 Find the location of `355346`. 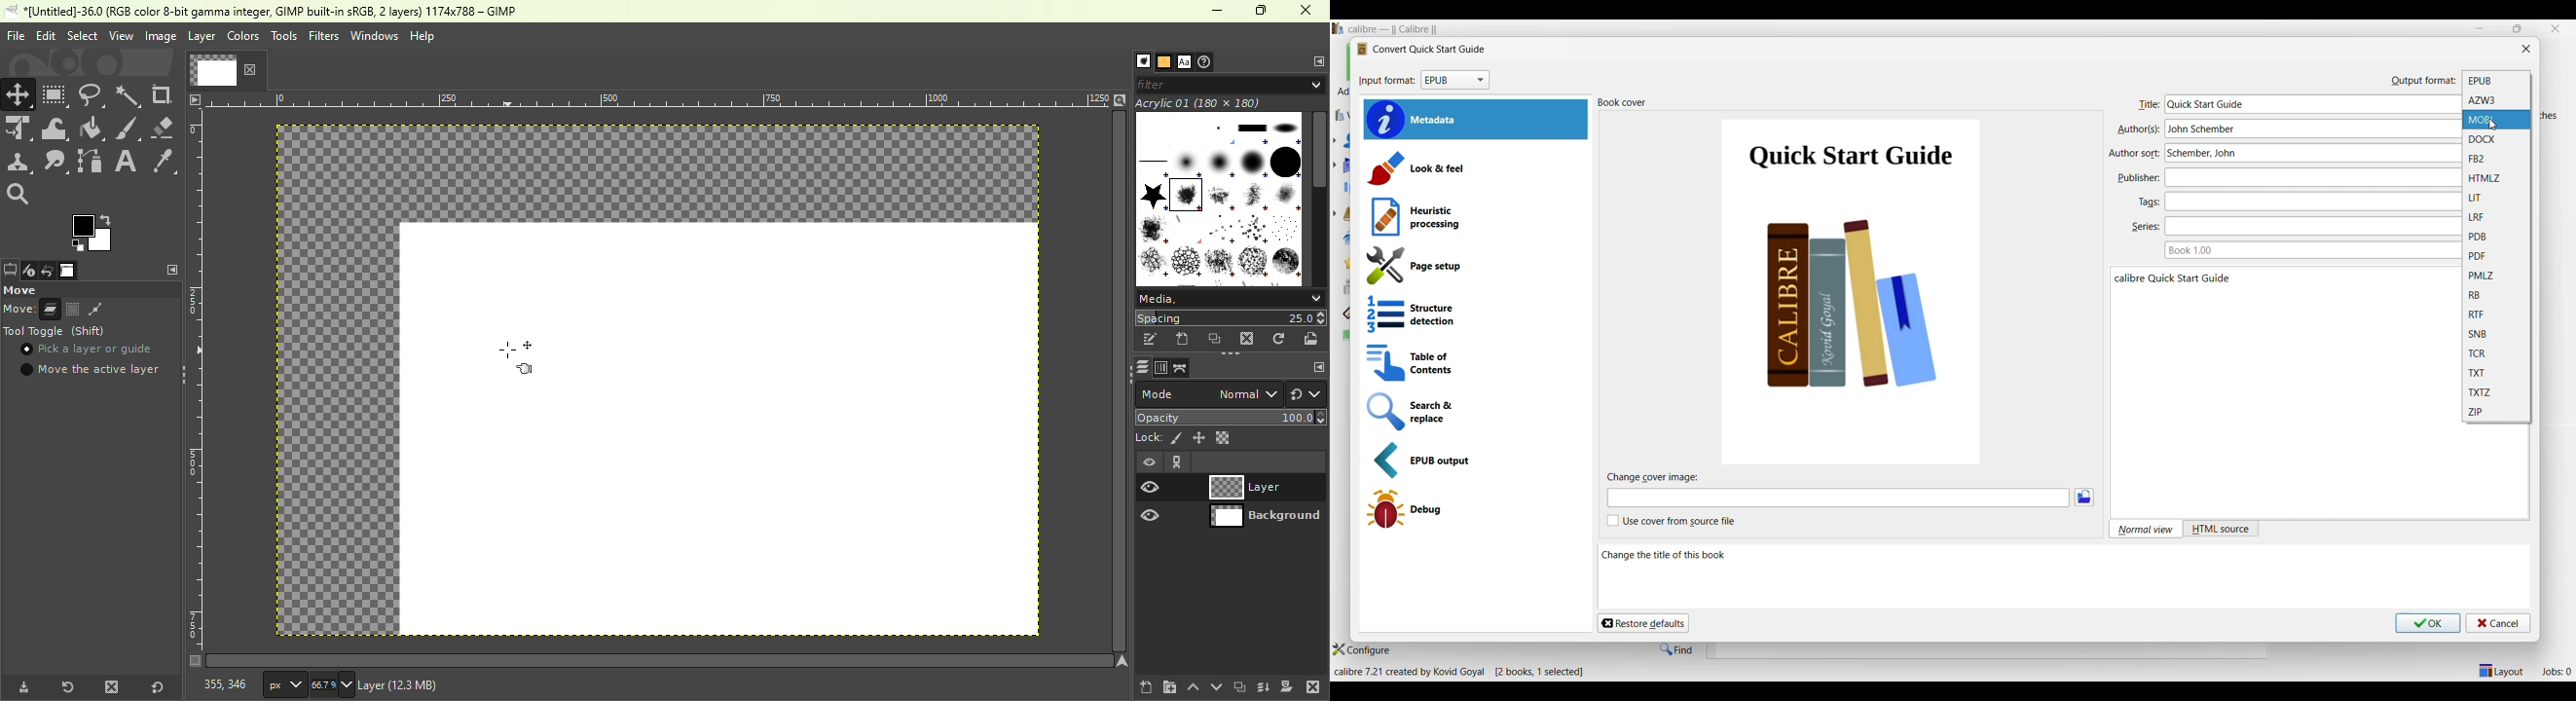

355346 is located at coordinates (215, 684).